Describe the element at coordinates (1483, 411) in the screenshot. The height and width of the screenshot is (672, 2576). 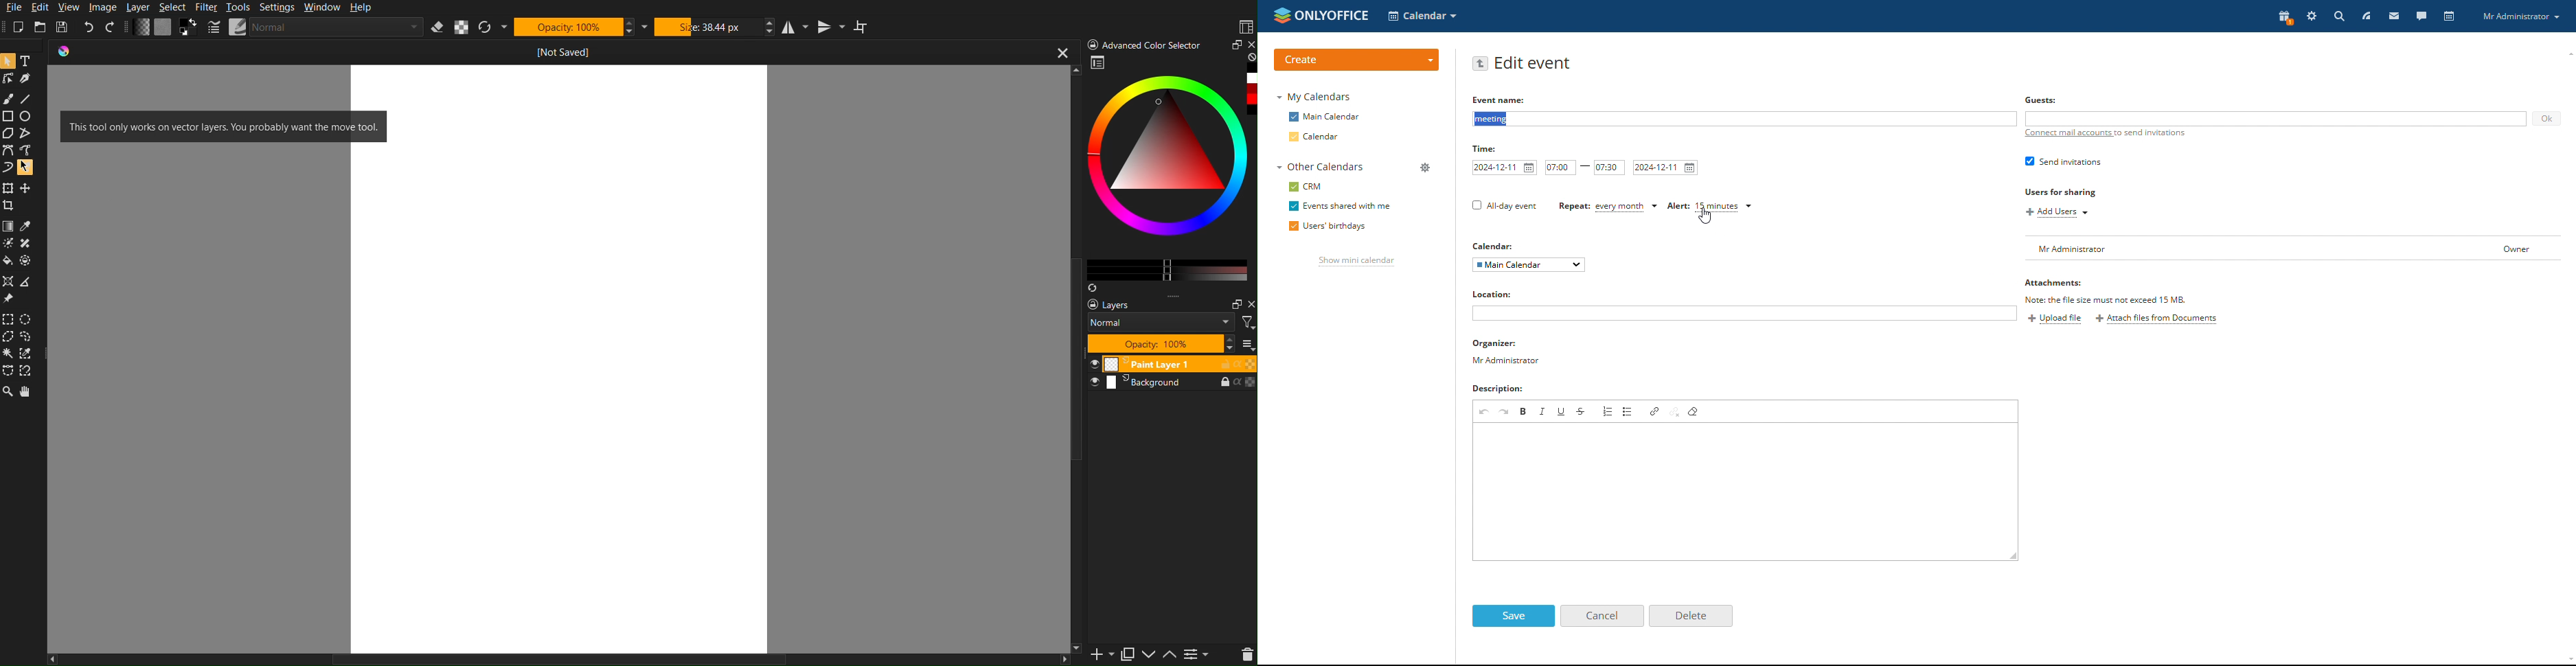
I see `undo` at that location.